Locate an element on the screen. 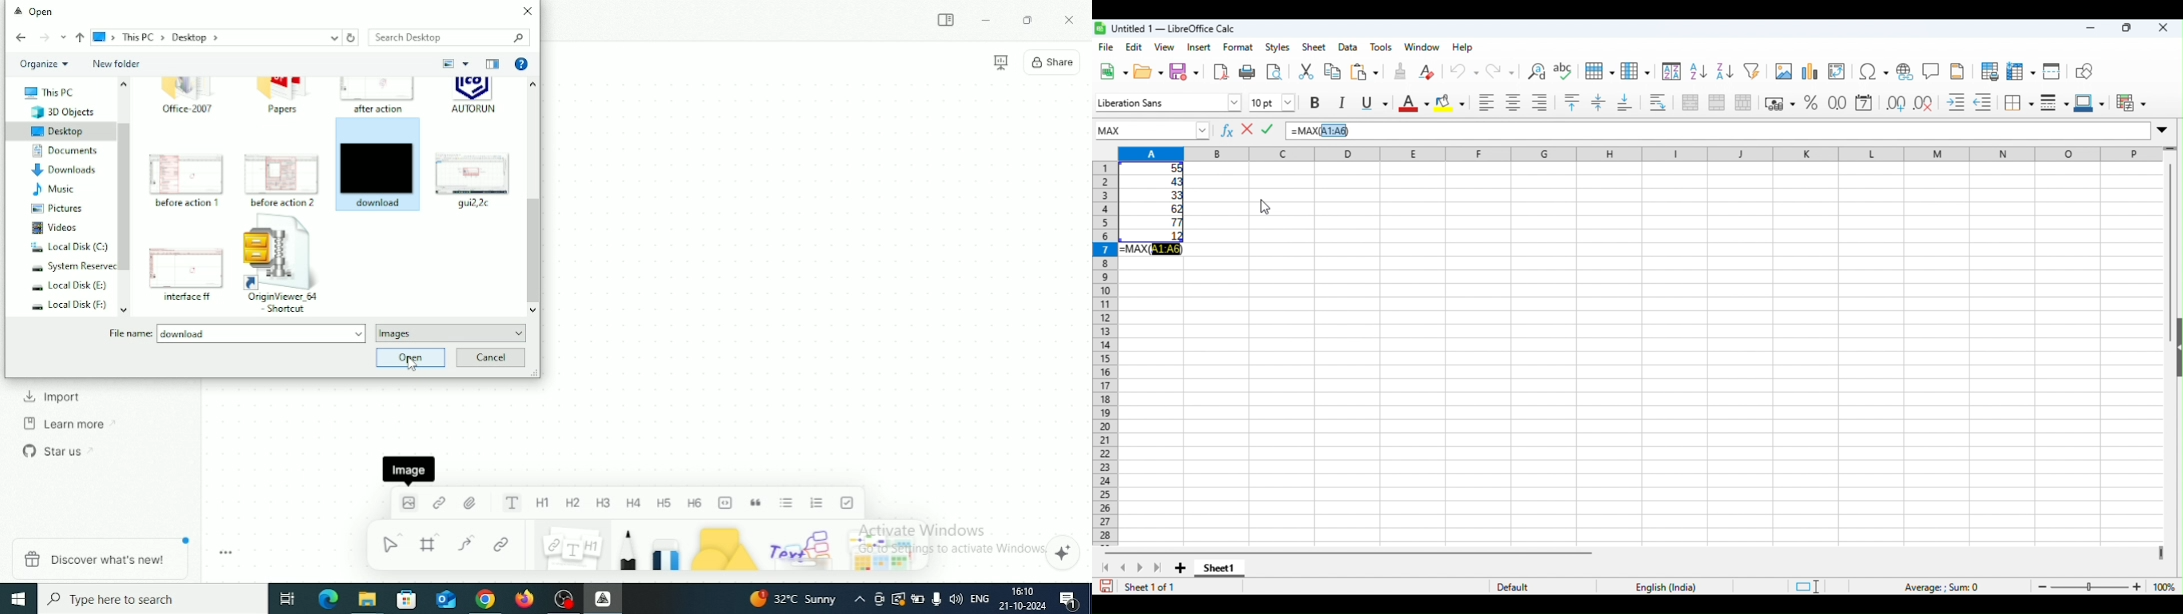  horizontal scroll bar is located at coordinates (1351, 553).